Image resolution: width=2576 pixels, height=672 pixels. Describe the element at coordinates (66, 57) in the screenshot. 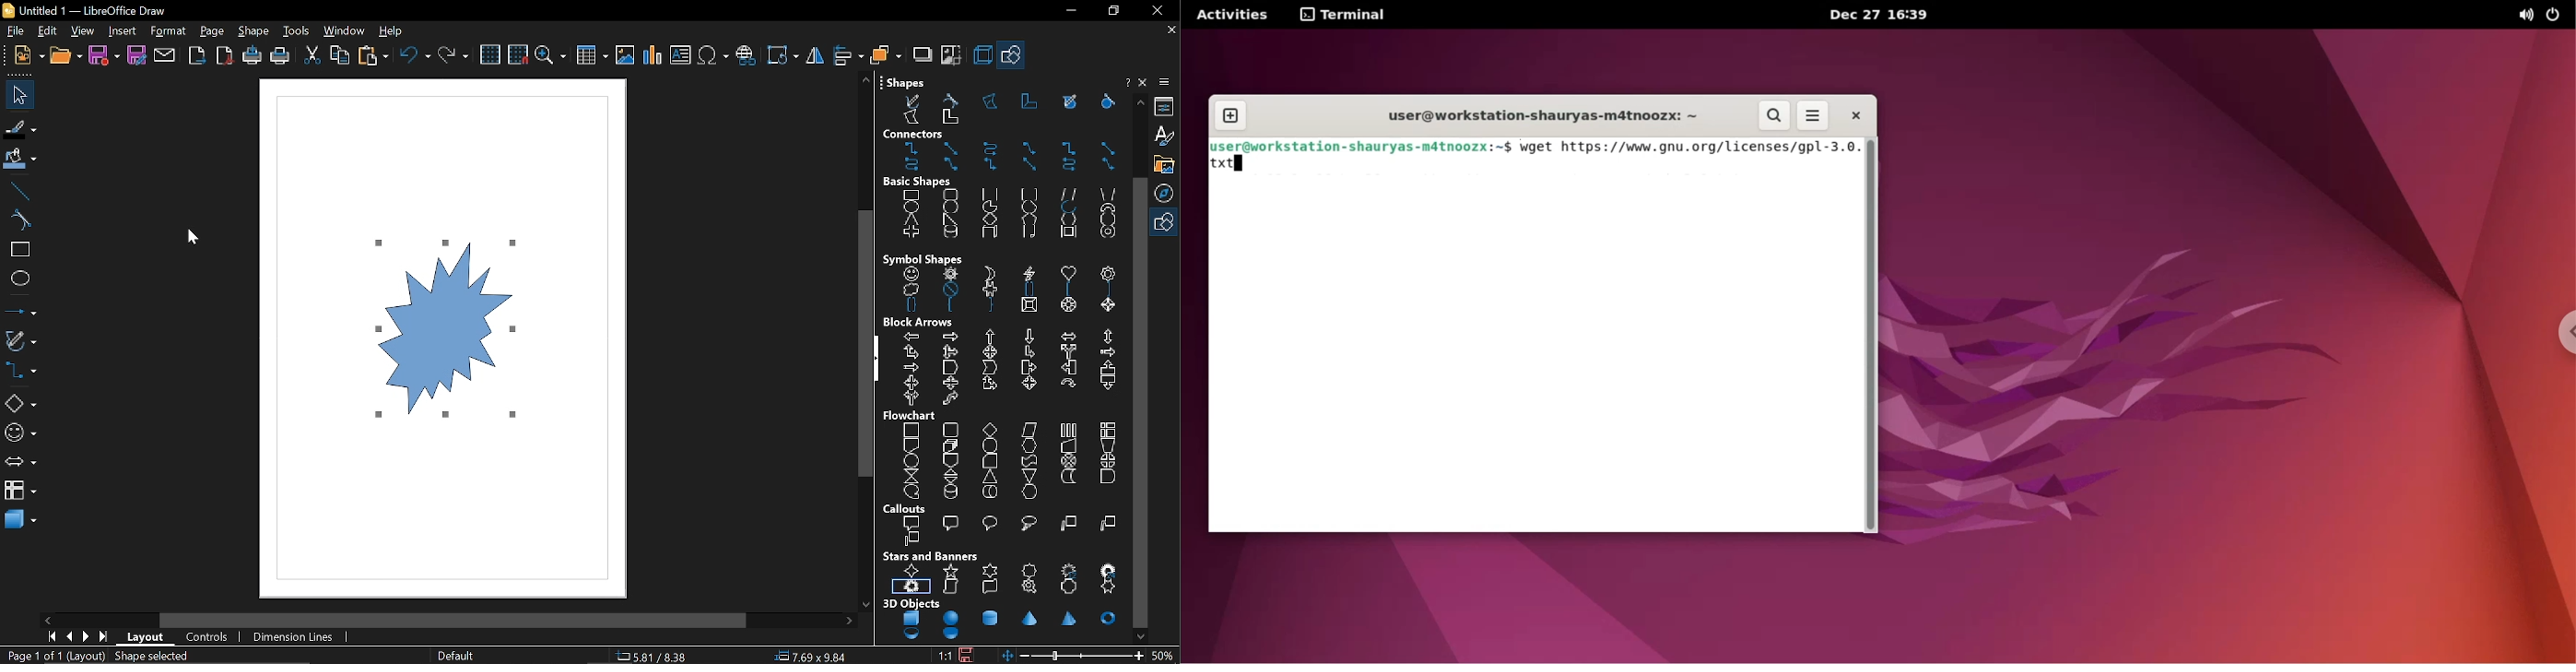

I see `open` at that location.